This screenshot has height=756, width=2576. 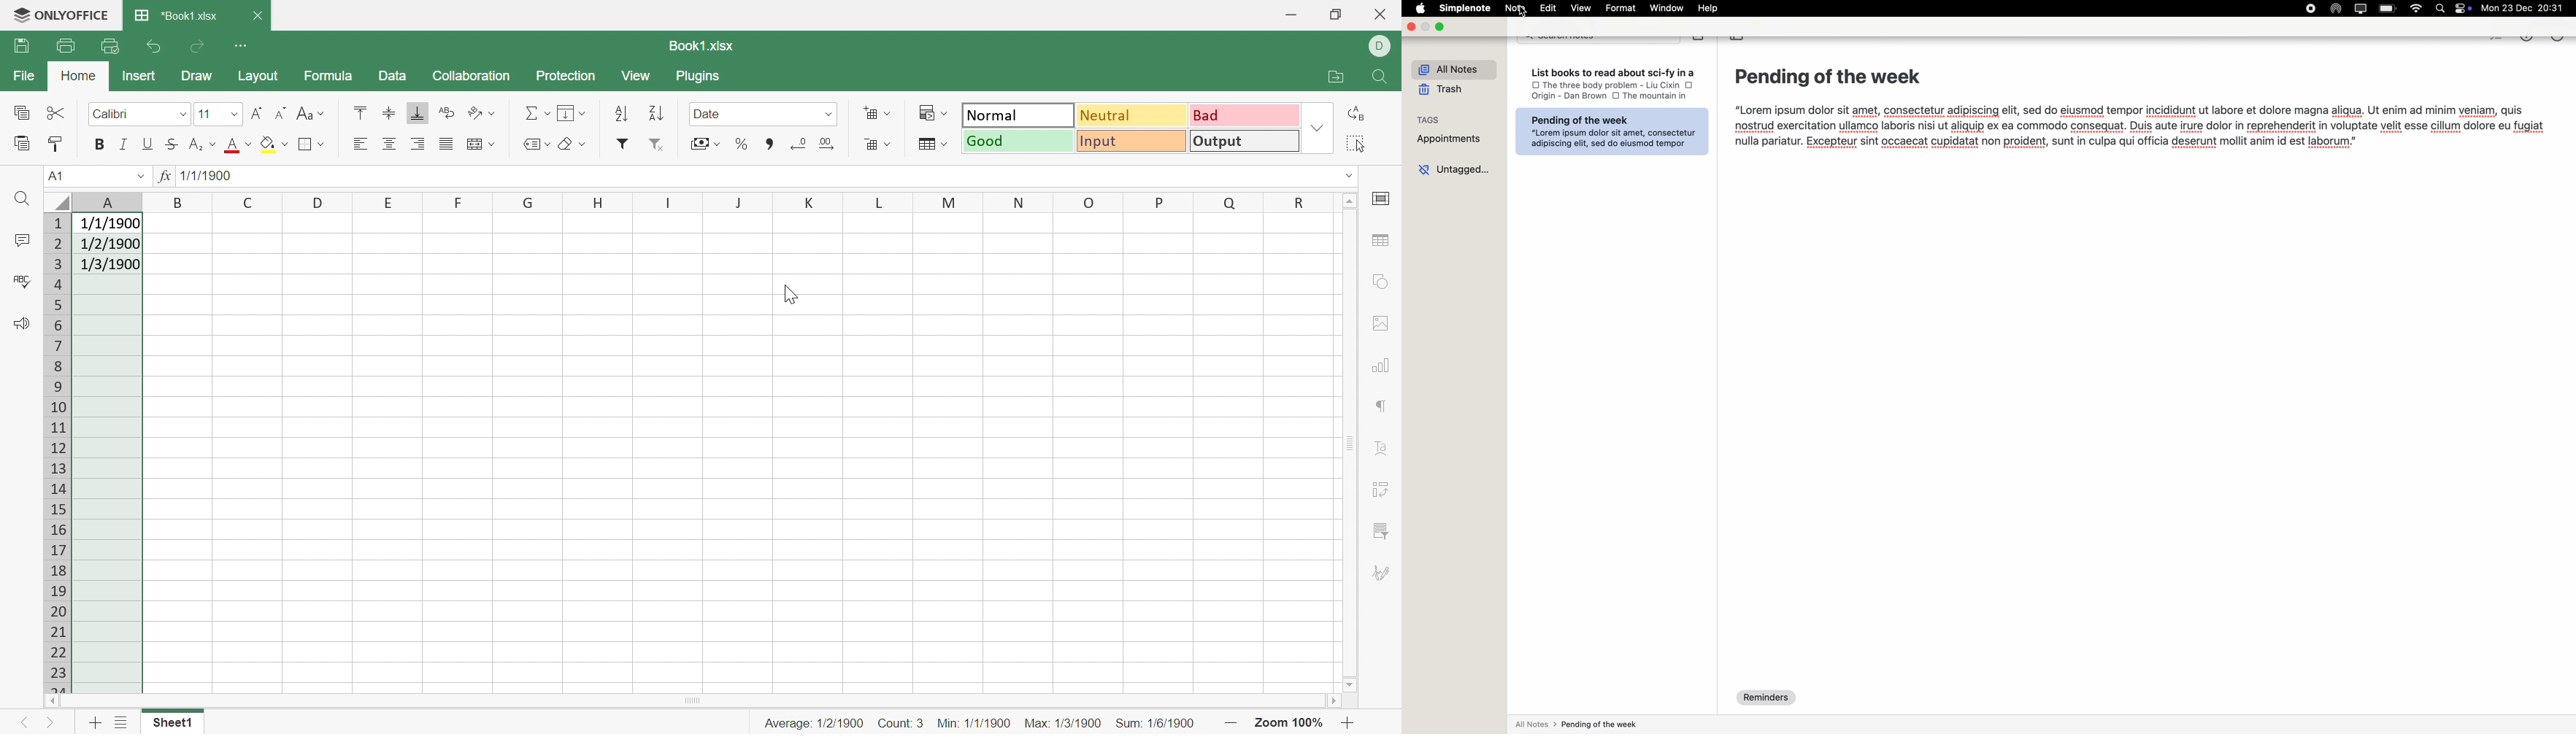 I want to click on minimize Simplenote, so click(x=1426, y=26).